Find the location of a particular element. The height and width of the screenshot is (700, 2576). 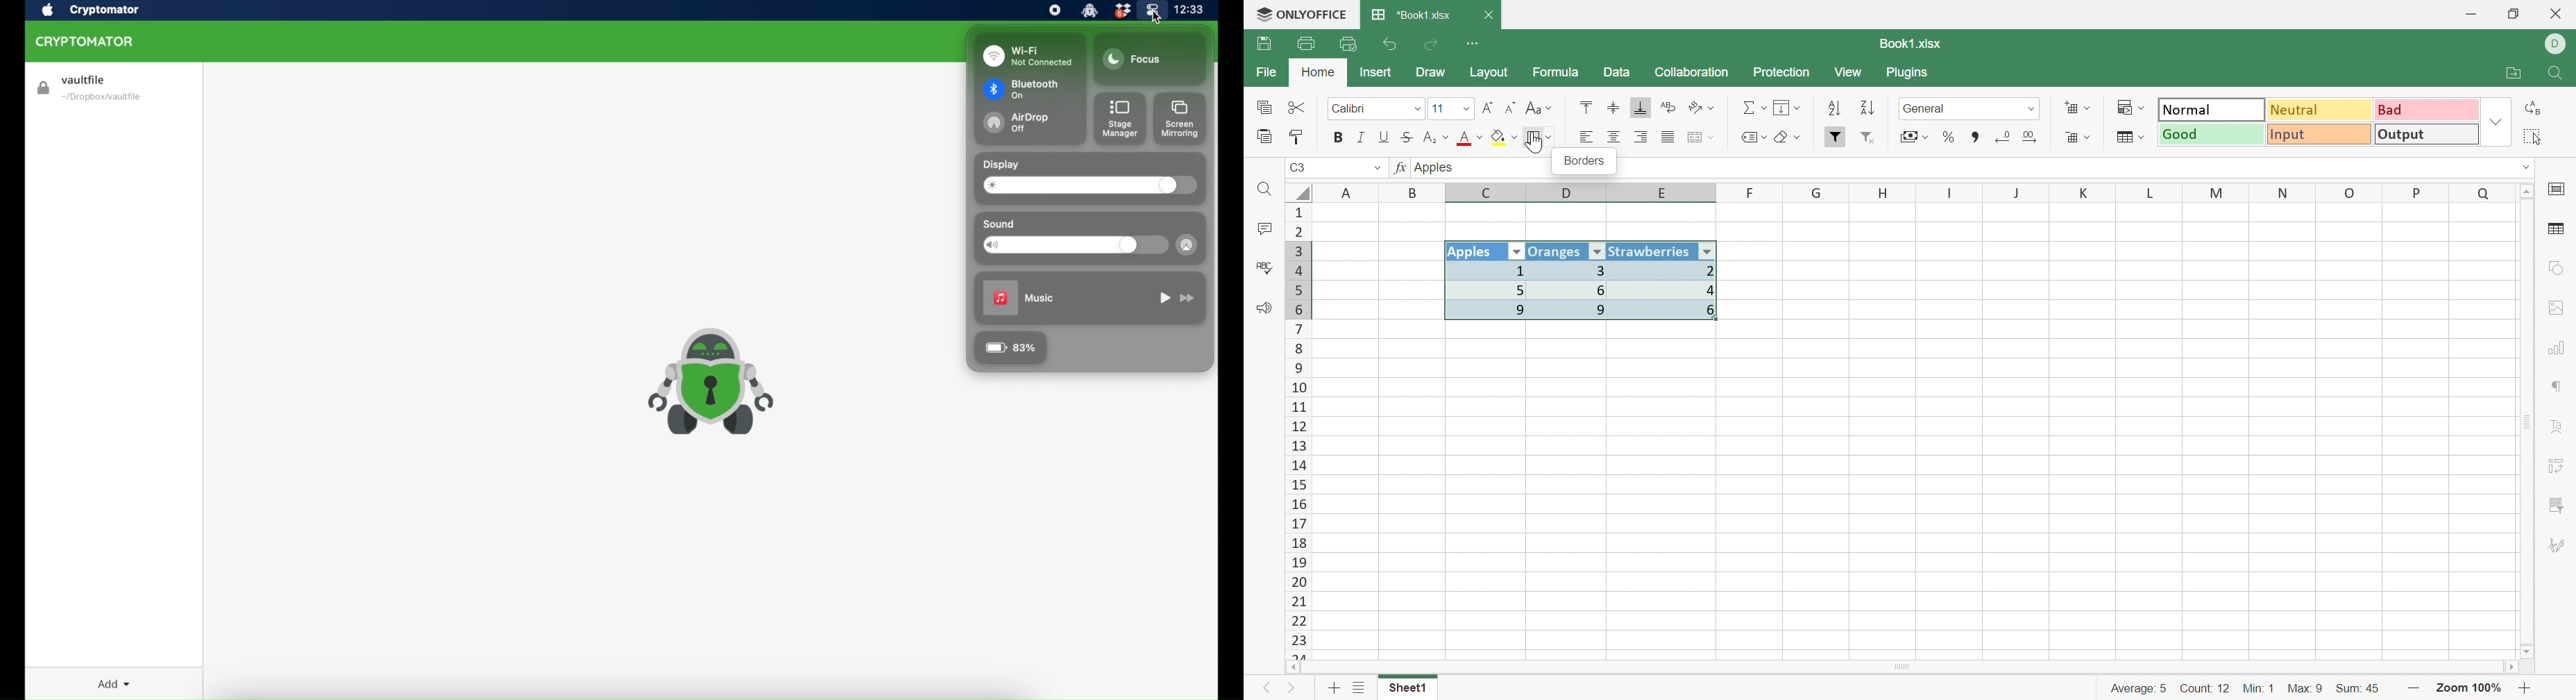

cryptomator icon is located at coordinates (1089, 10).